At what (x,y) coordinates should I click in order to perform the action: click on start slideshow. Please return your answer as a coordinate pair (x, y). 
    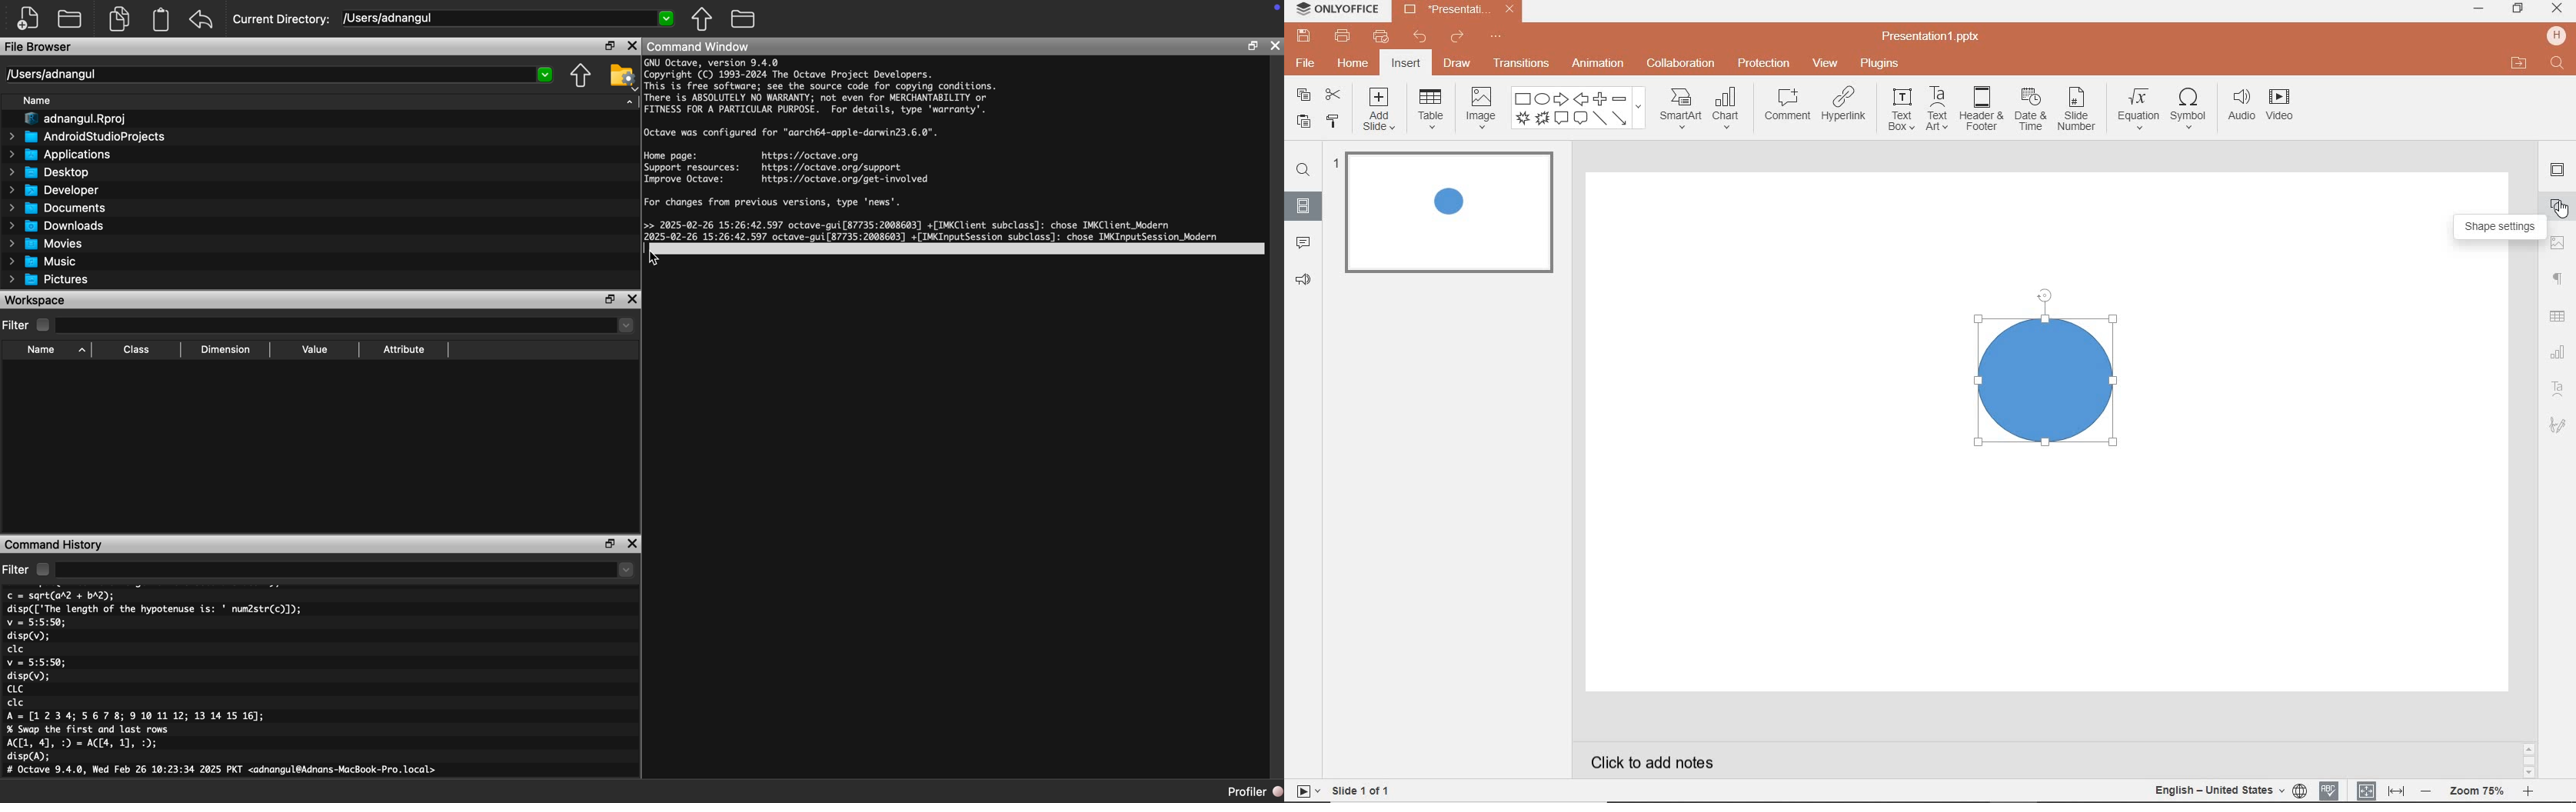
    Looking at the image, I should click on (1305, 791).